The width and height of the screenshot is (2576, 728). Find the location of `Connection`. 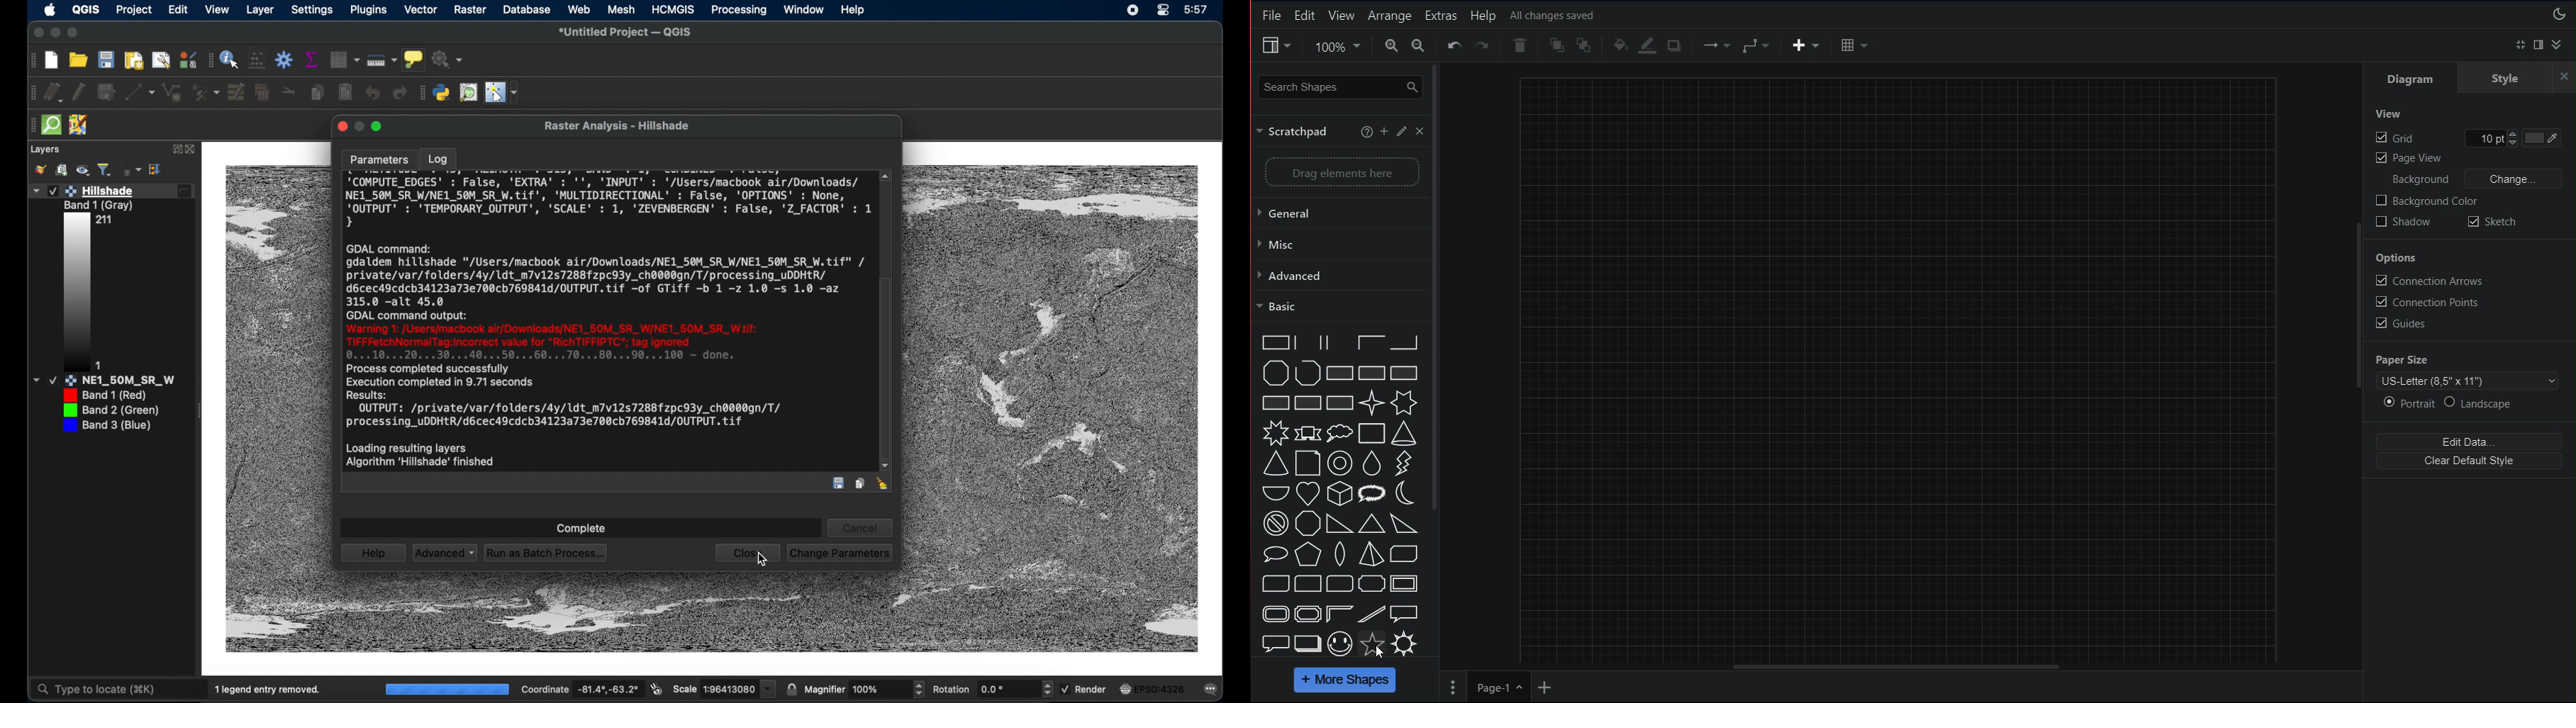

Connection is located at coordinates (1716, 45).